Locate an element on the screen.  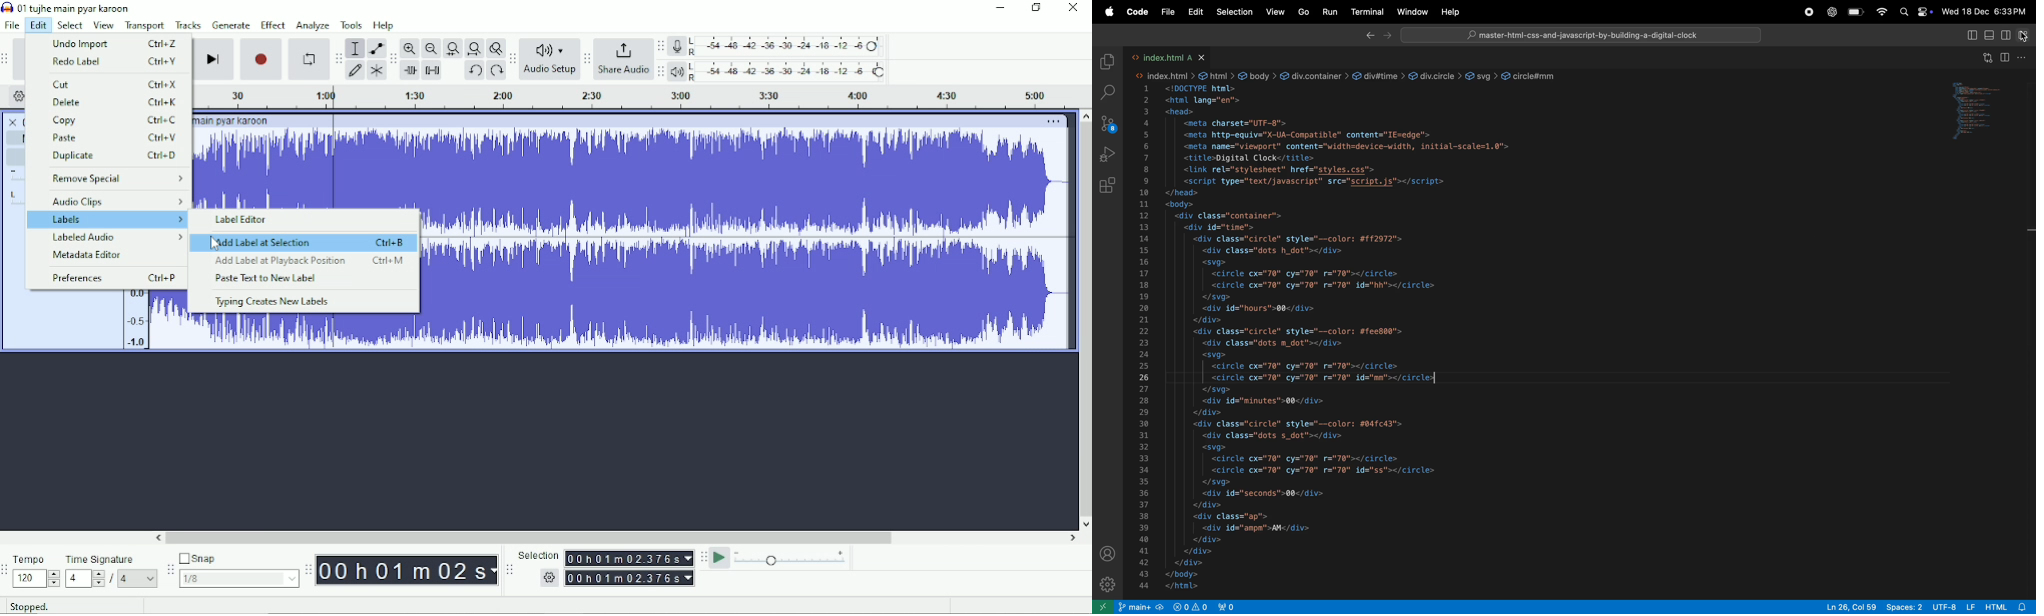
Labeled Audio is located at coordinates (117, 238).